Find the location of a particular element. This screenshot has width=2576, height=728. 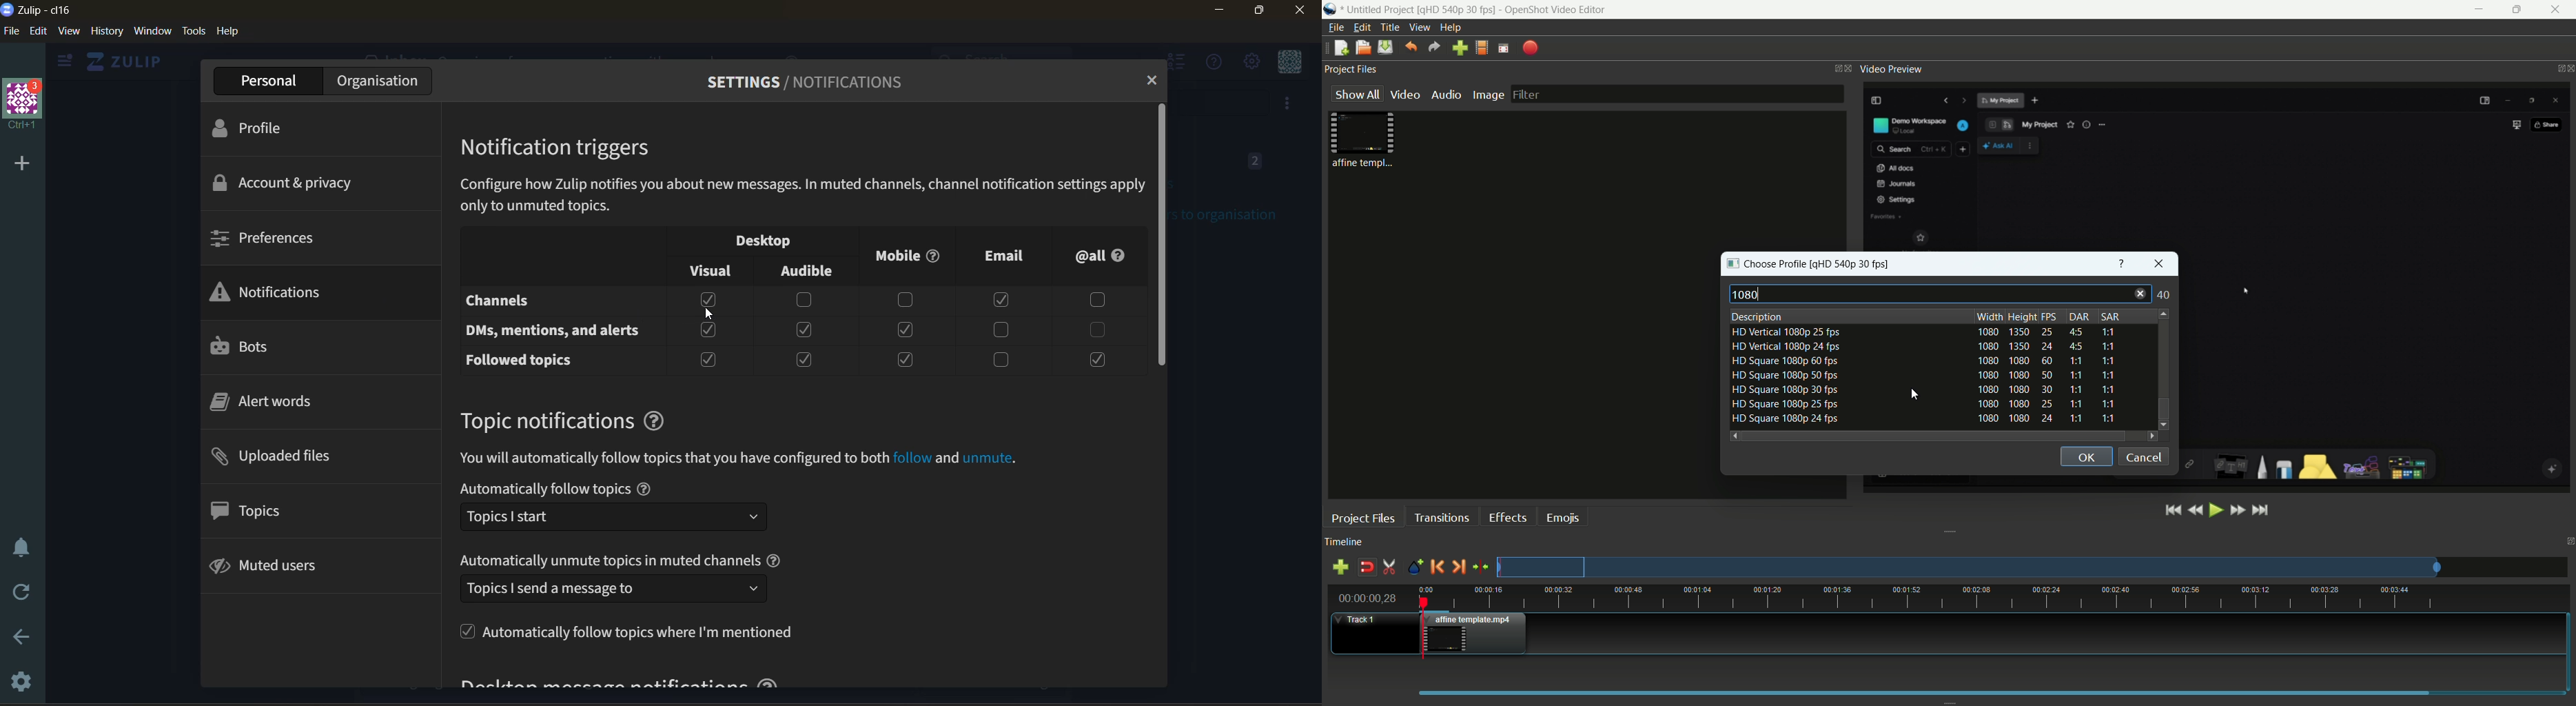

personal is located at coordinates (272, 81).